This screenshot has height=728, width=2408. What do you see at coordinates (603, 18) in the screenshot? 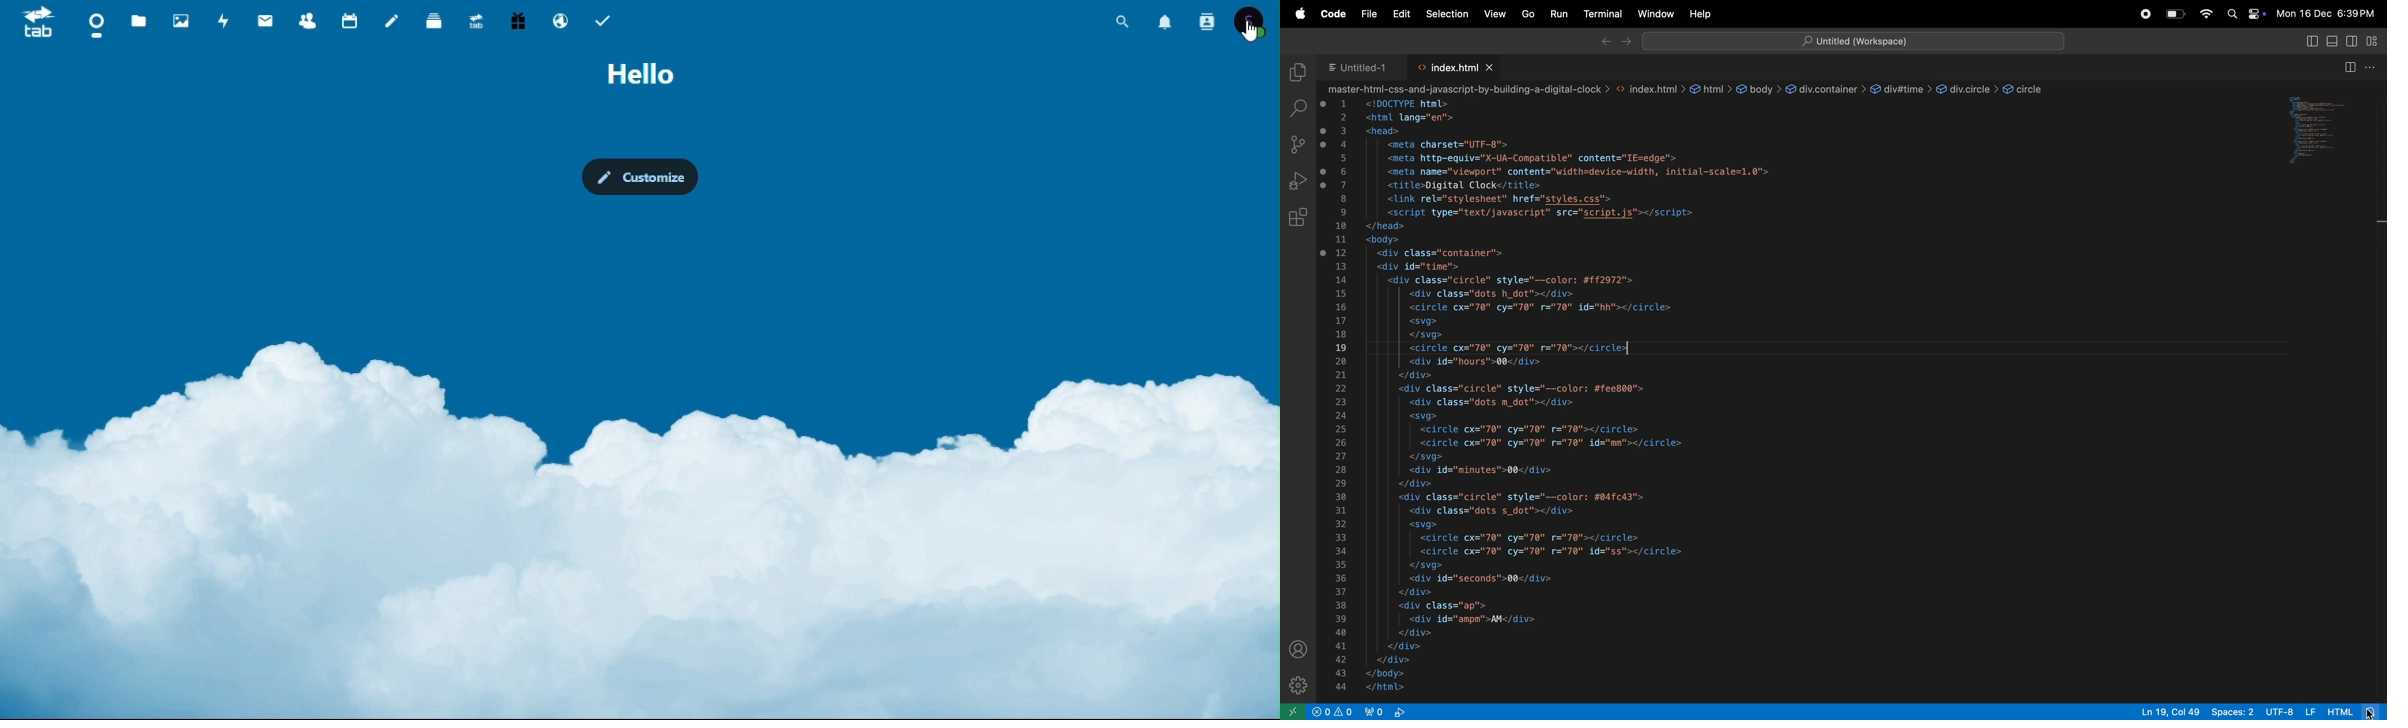
I see `task` at bounding box center [603, 18].